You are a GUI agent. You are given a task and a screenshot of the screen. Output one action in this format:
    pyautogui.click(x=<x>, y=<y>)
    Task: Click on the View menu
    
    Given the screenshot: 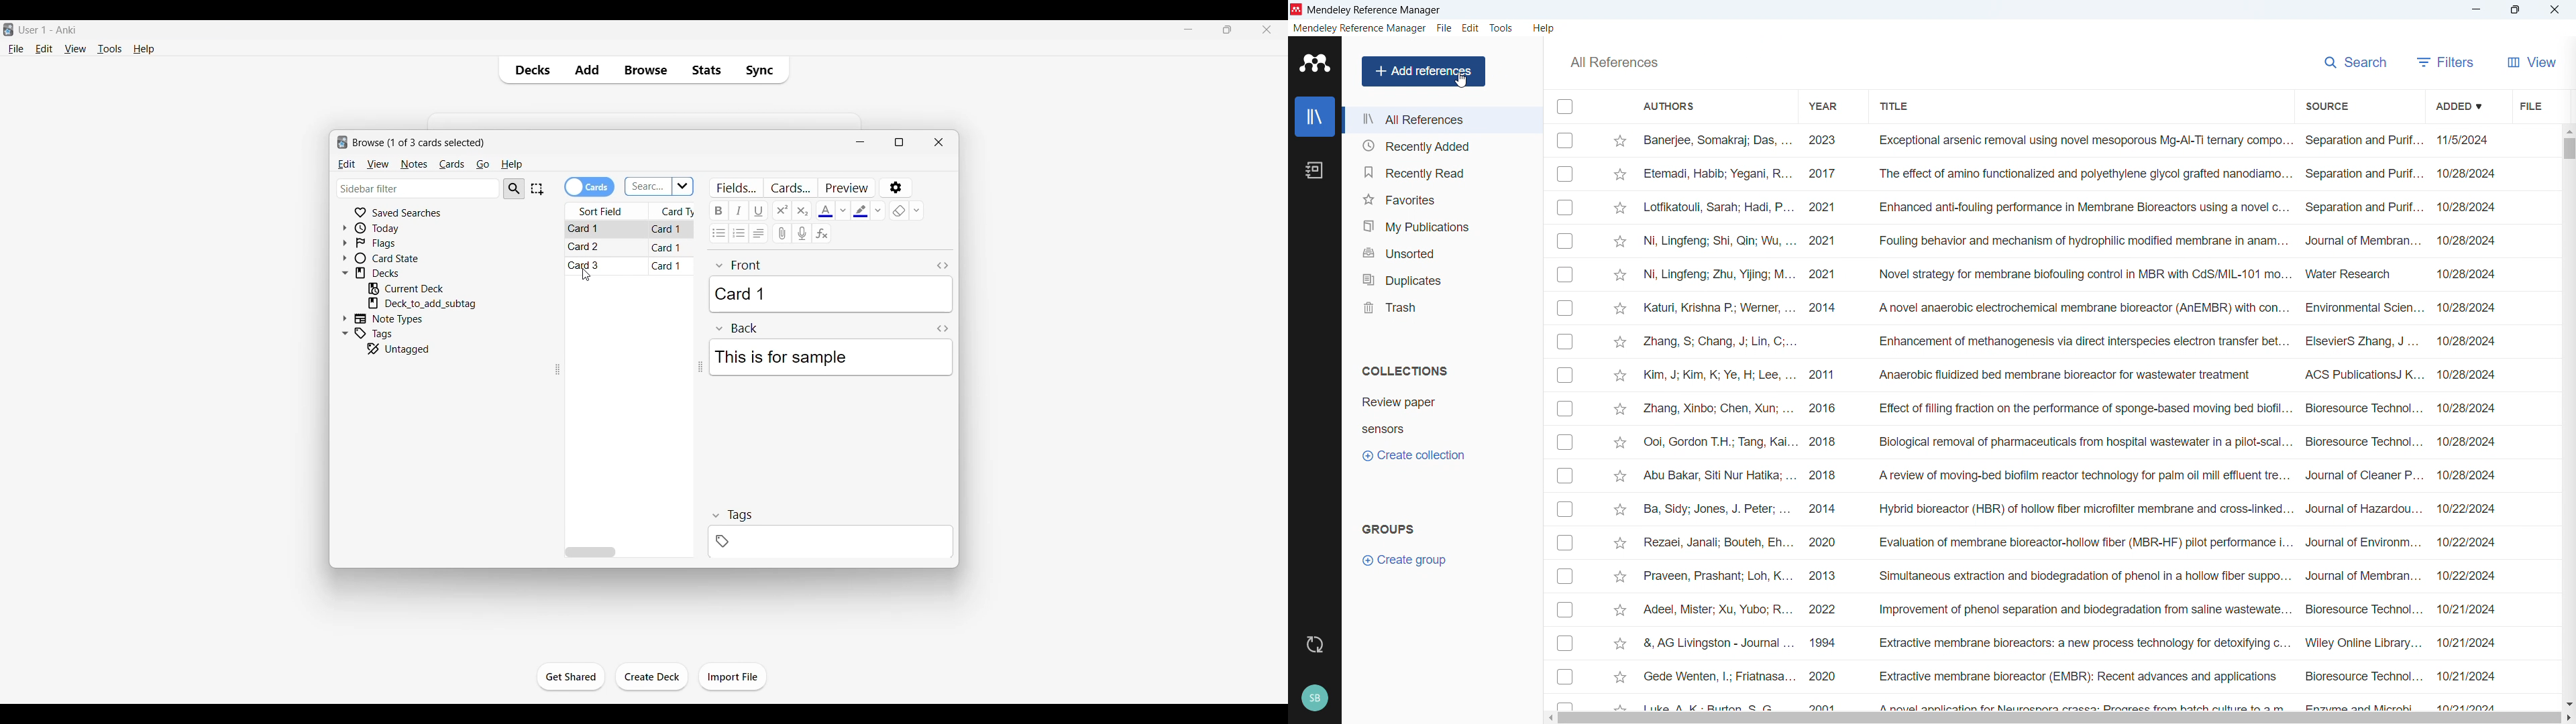 What is the action you would take?
    pyautogui.click(x=378, y=165)
    